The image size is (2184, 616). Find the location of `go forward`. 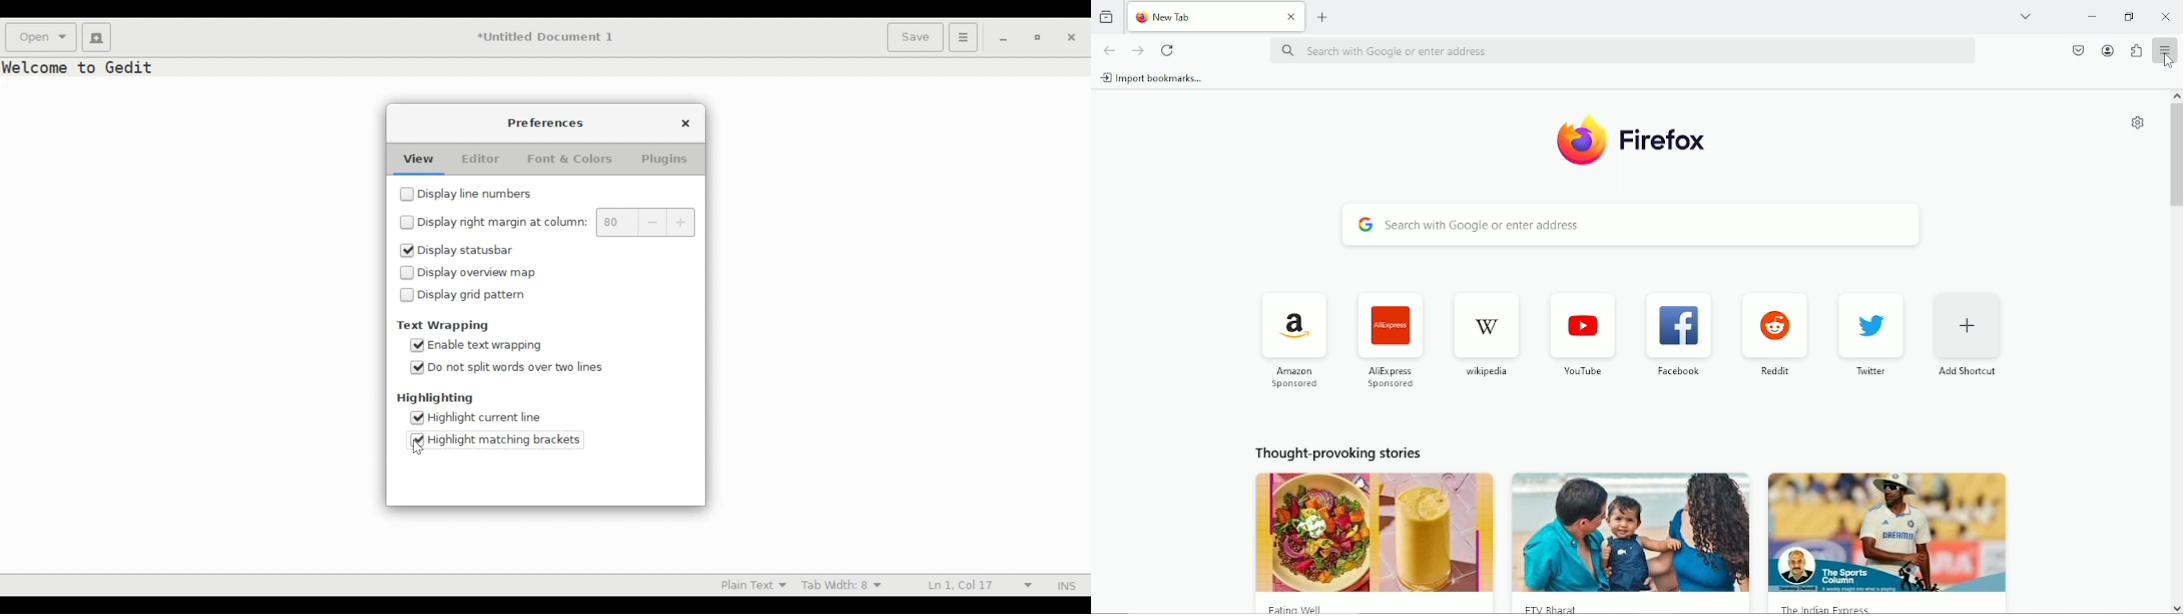

go forward is located at coordinates (1137, 50).